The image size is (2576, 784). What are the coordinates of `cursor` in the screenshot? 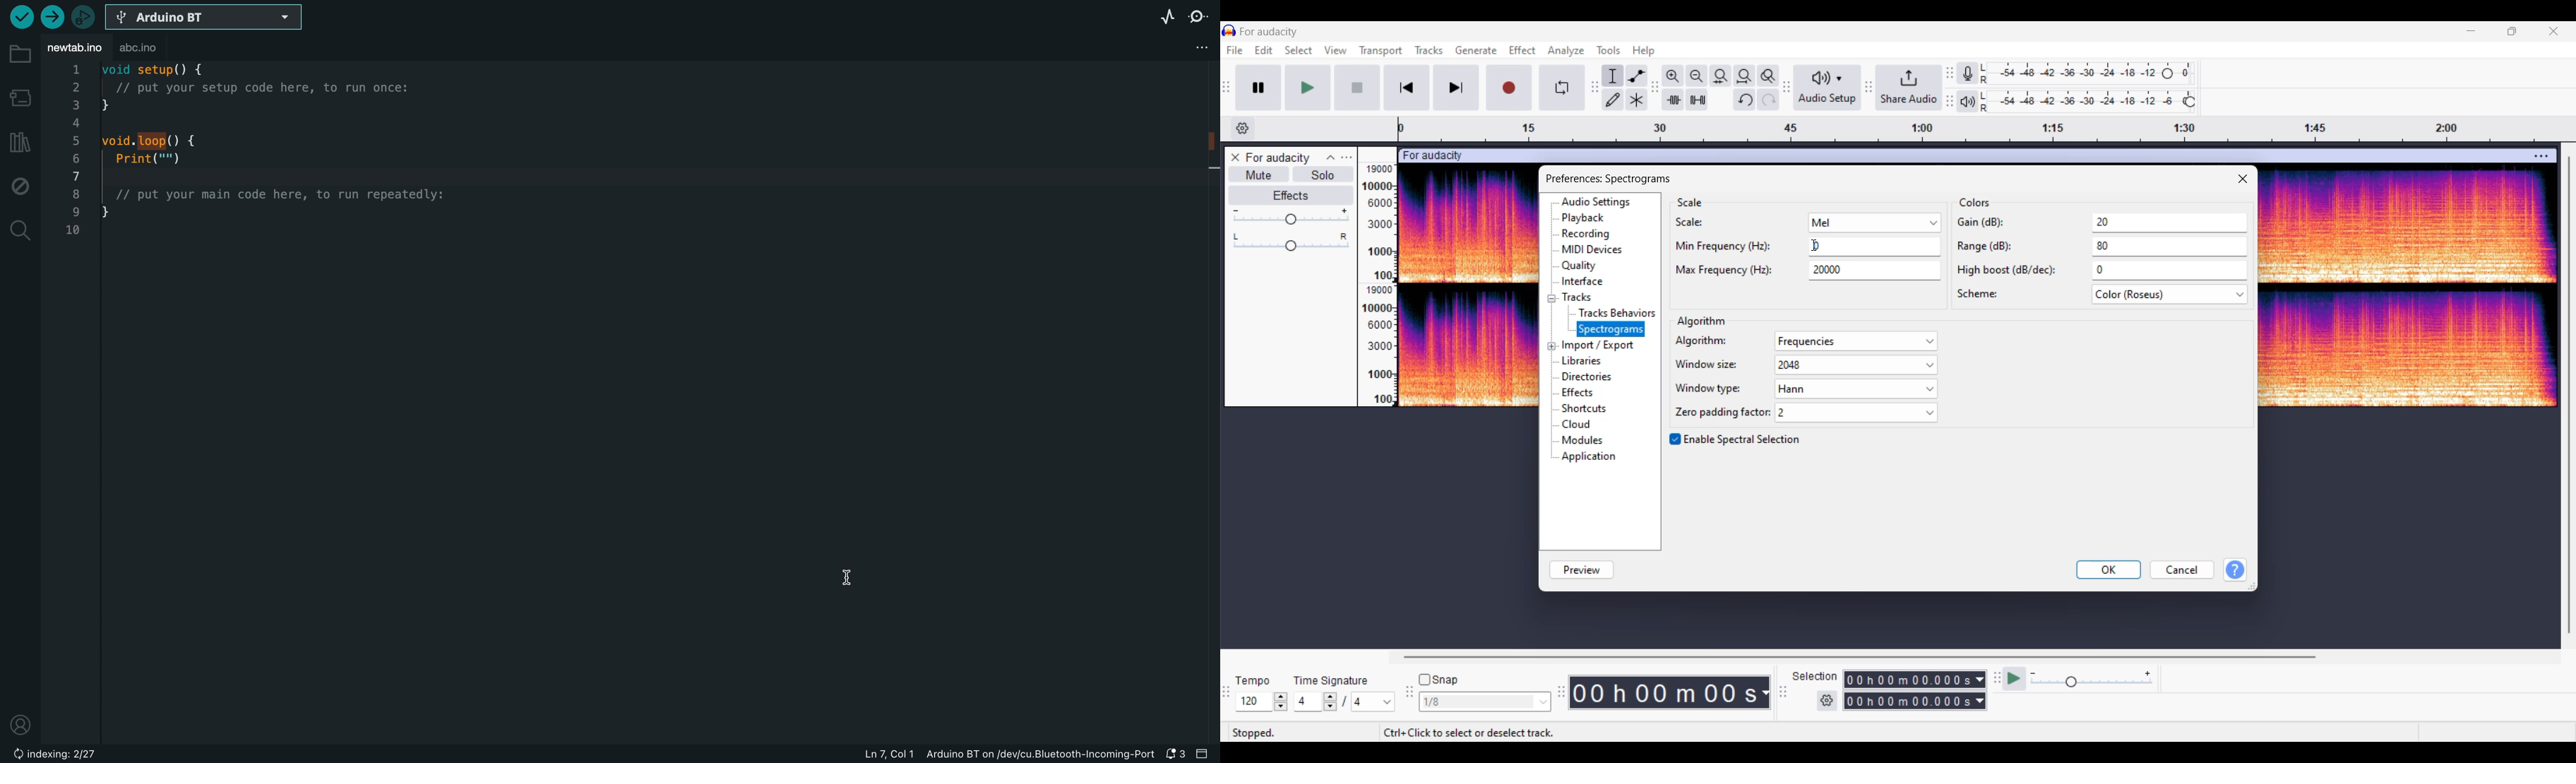 It's located at (849, 576).